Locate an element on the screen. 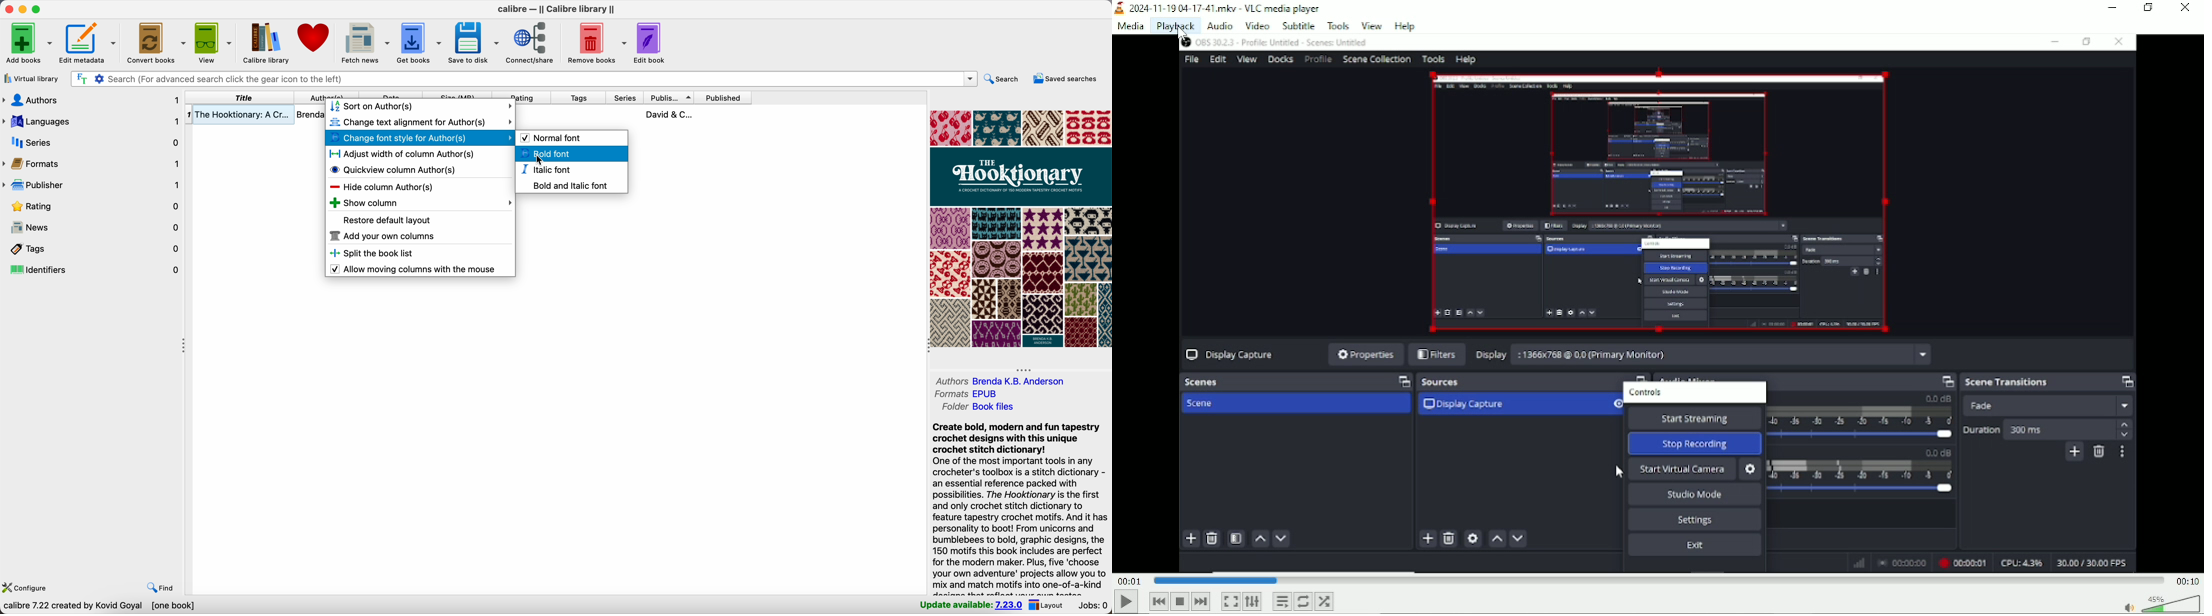 This screenshot has width=2212, height=616. jobs: 0 is located at coordinates (1094, 606).